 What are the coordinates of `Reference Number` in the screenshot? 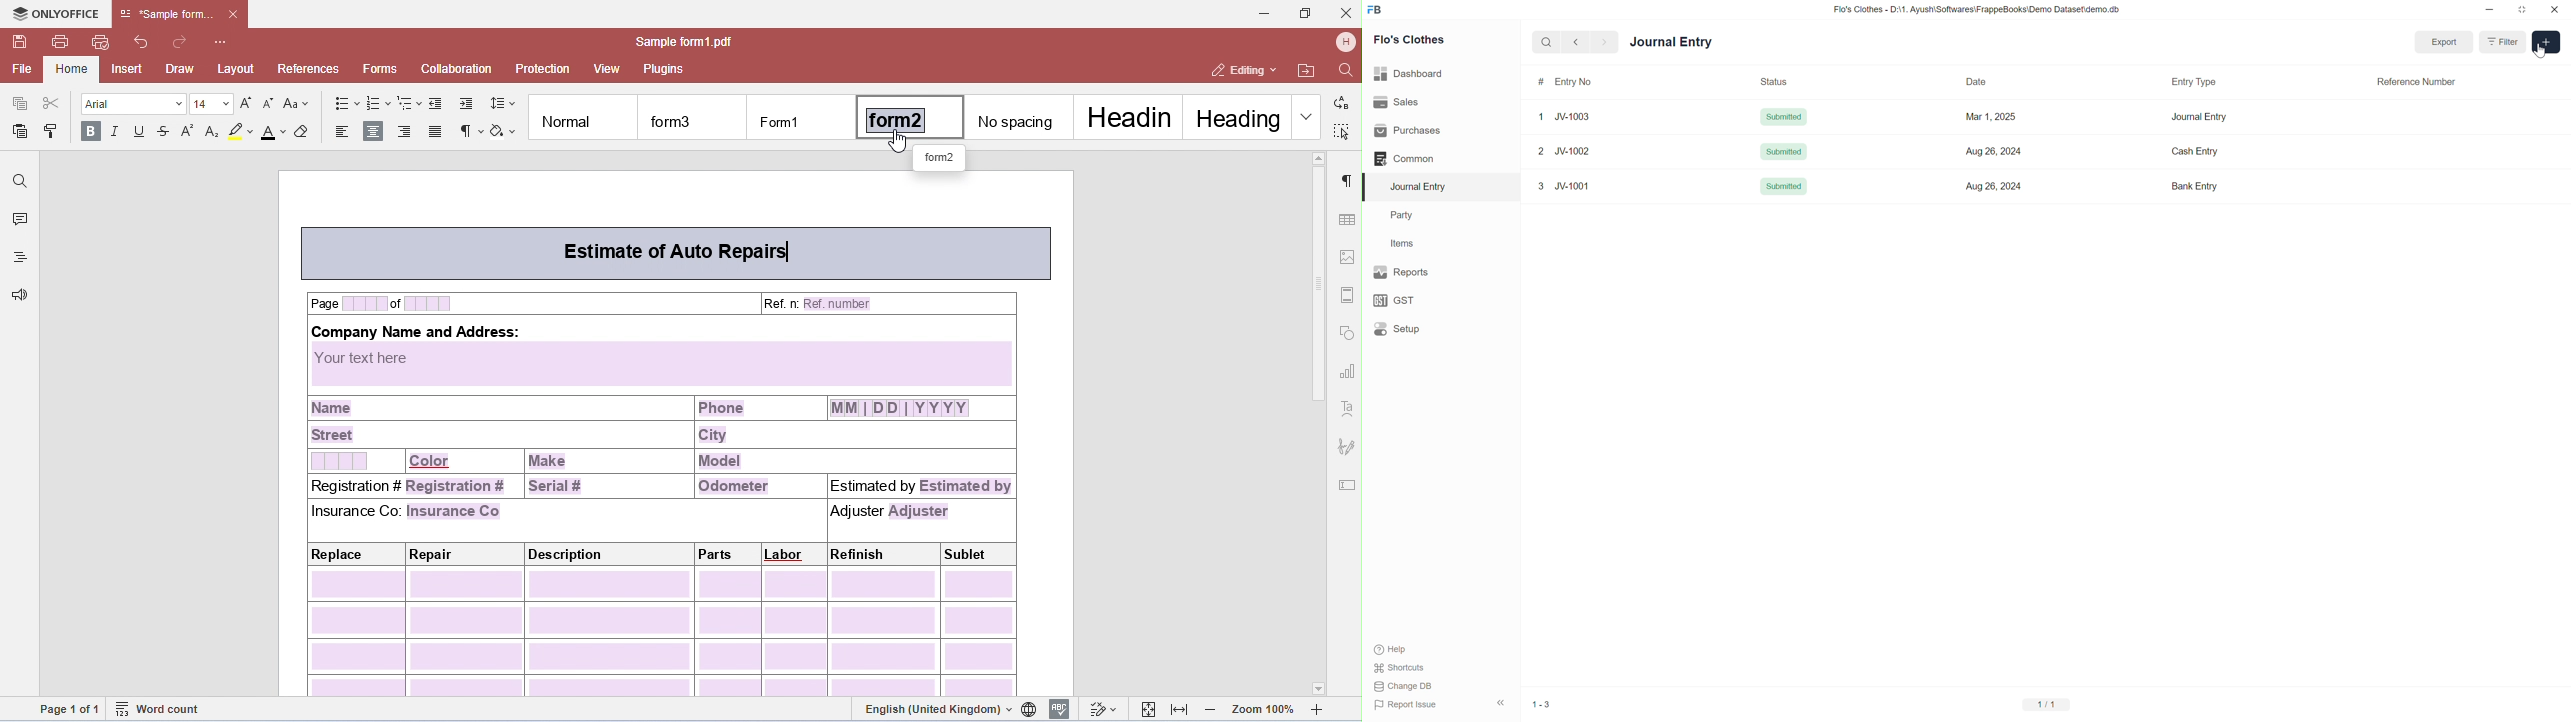 It's located at (2417, 82).